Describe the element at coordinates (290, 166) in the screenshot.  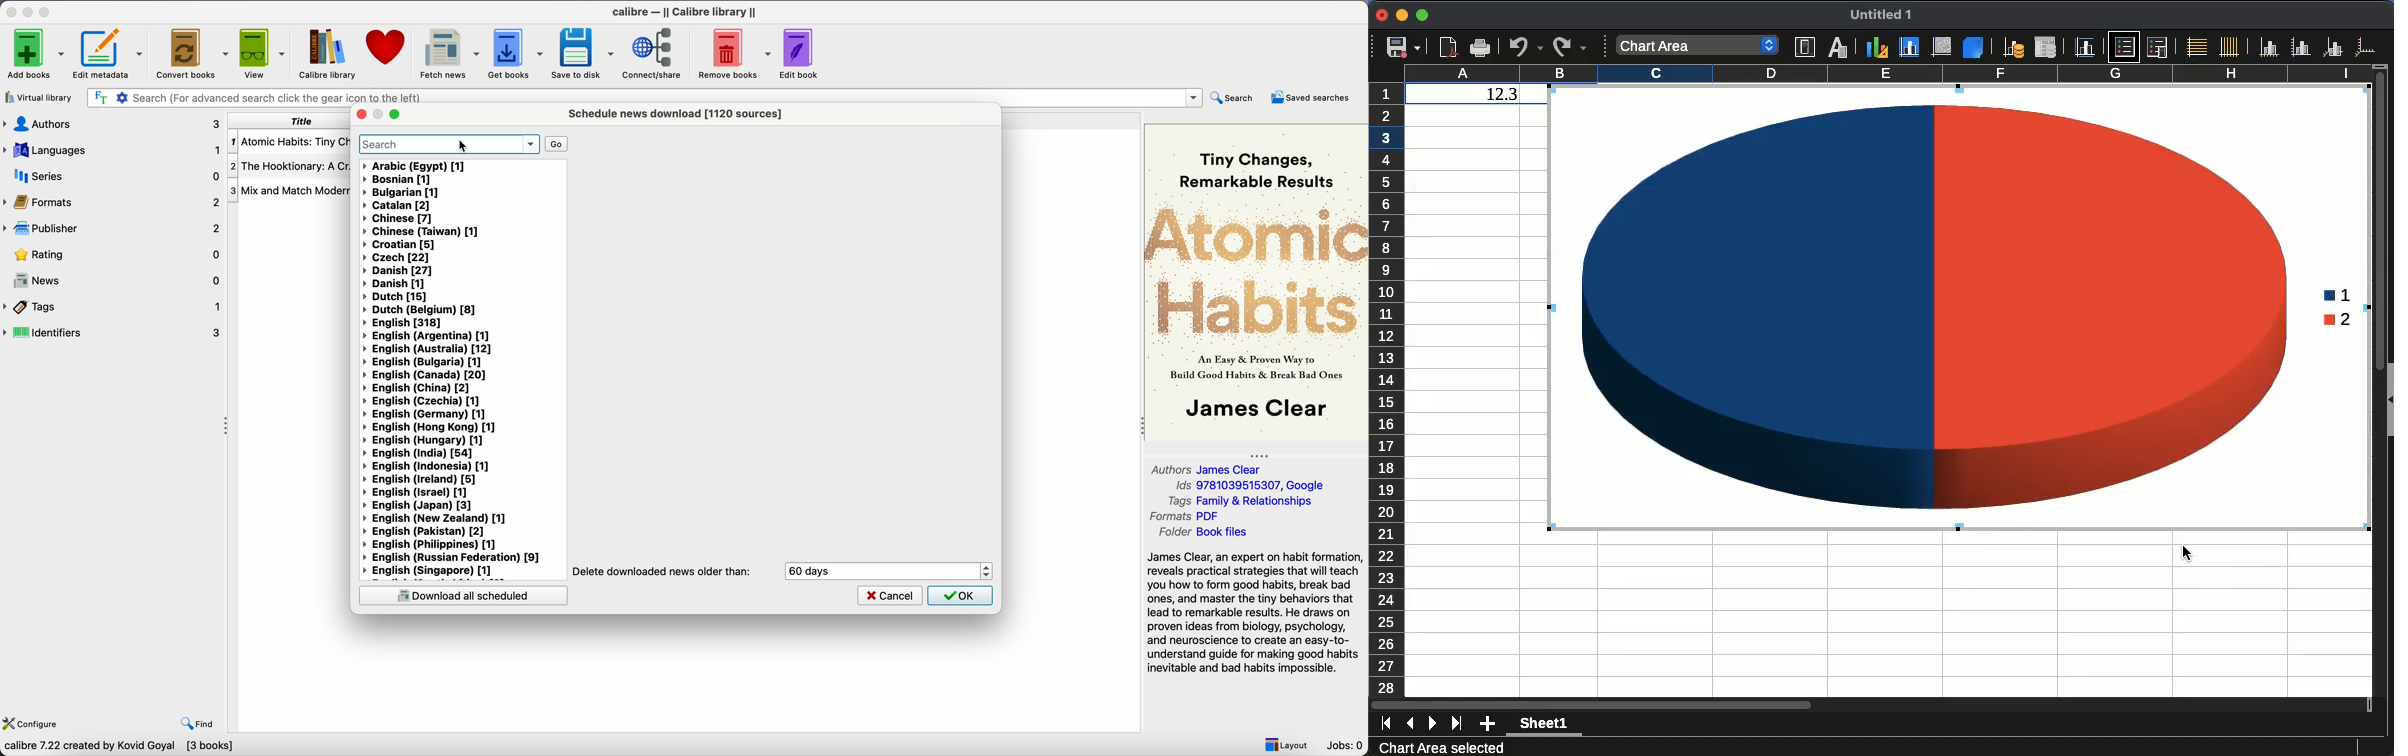
I see `The Hooktionary: A Cr...` at that location.